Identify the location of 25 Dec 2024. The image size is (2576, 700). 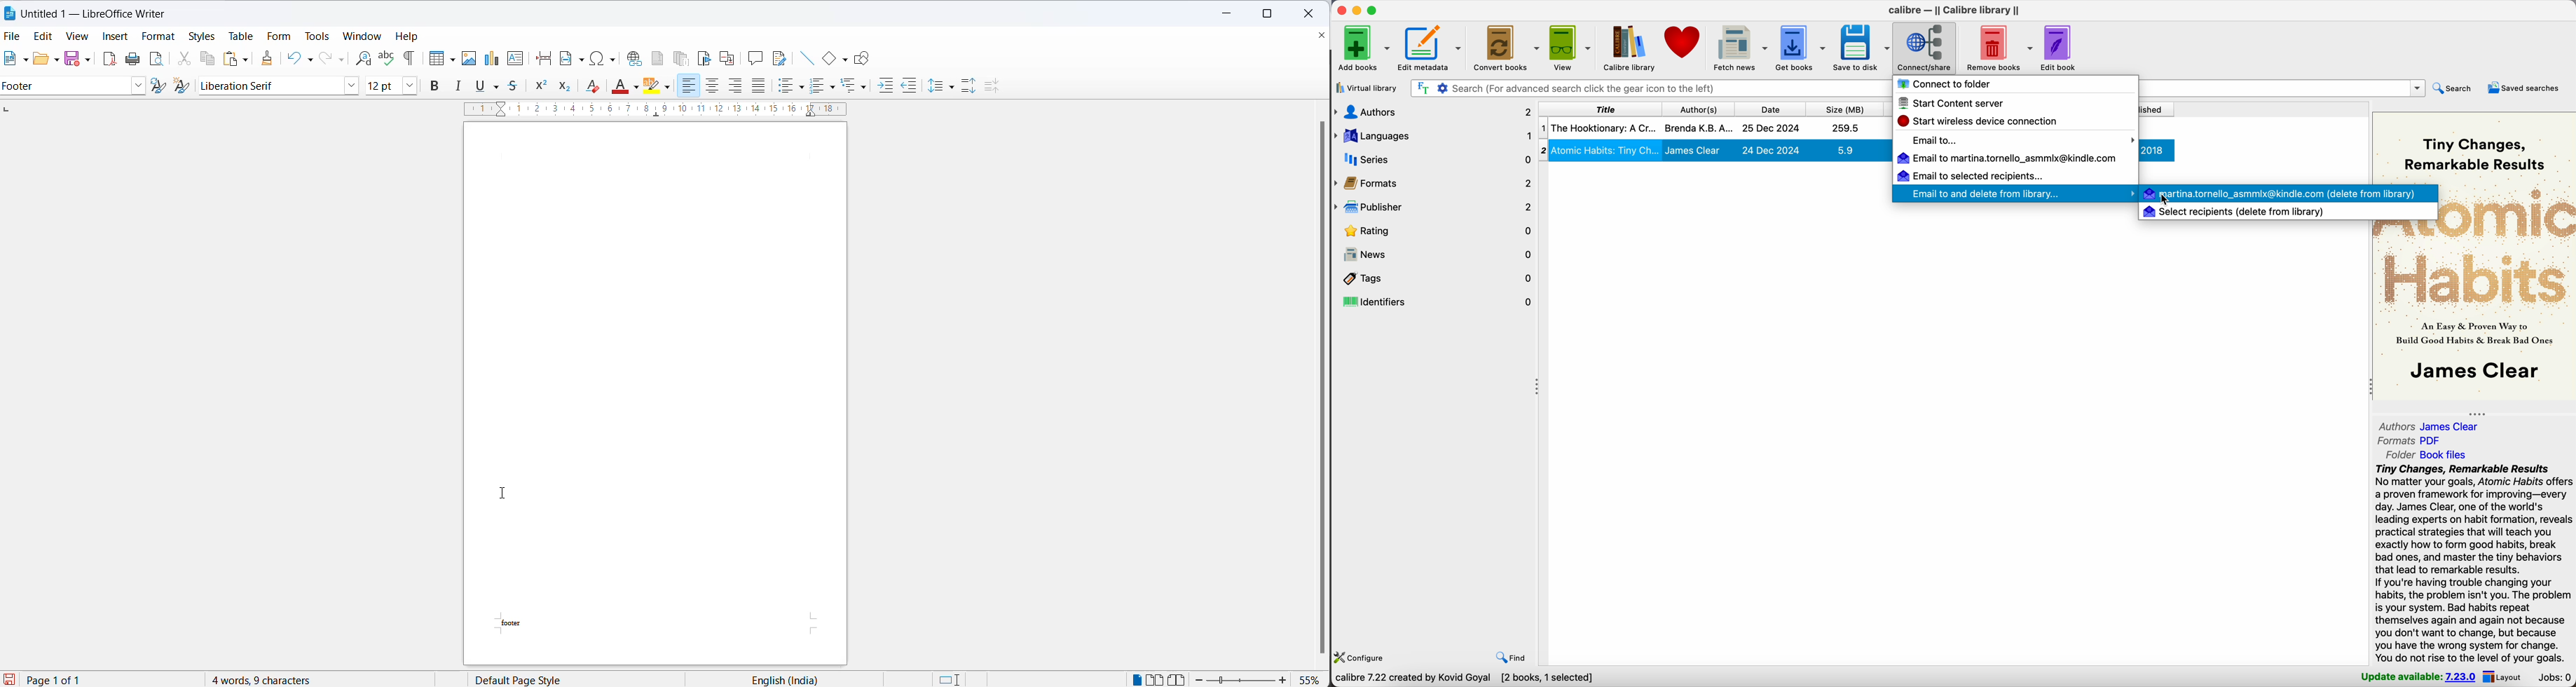
(1771, 129).